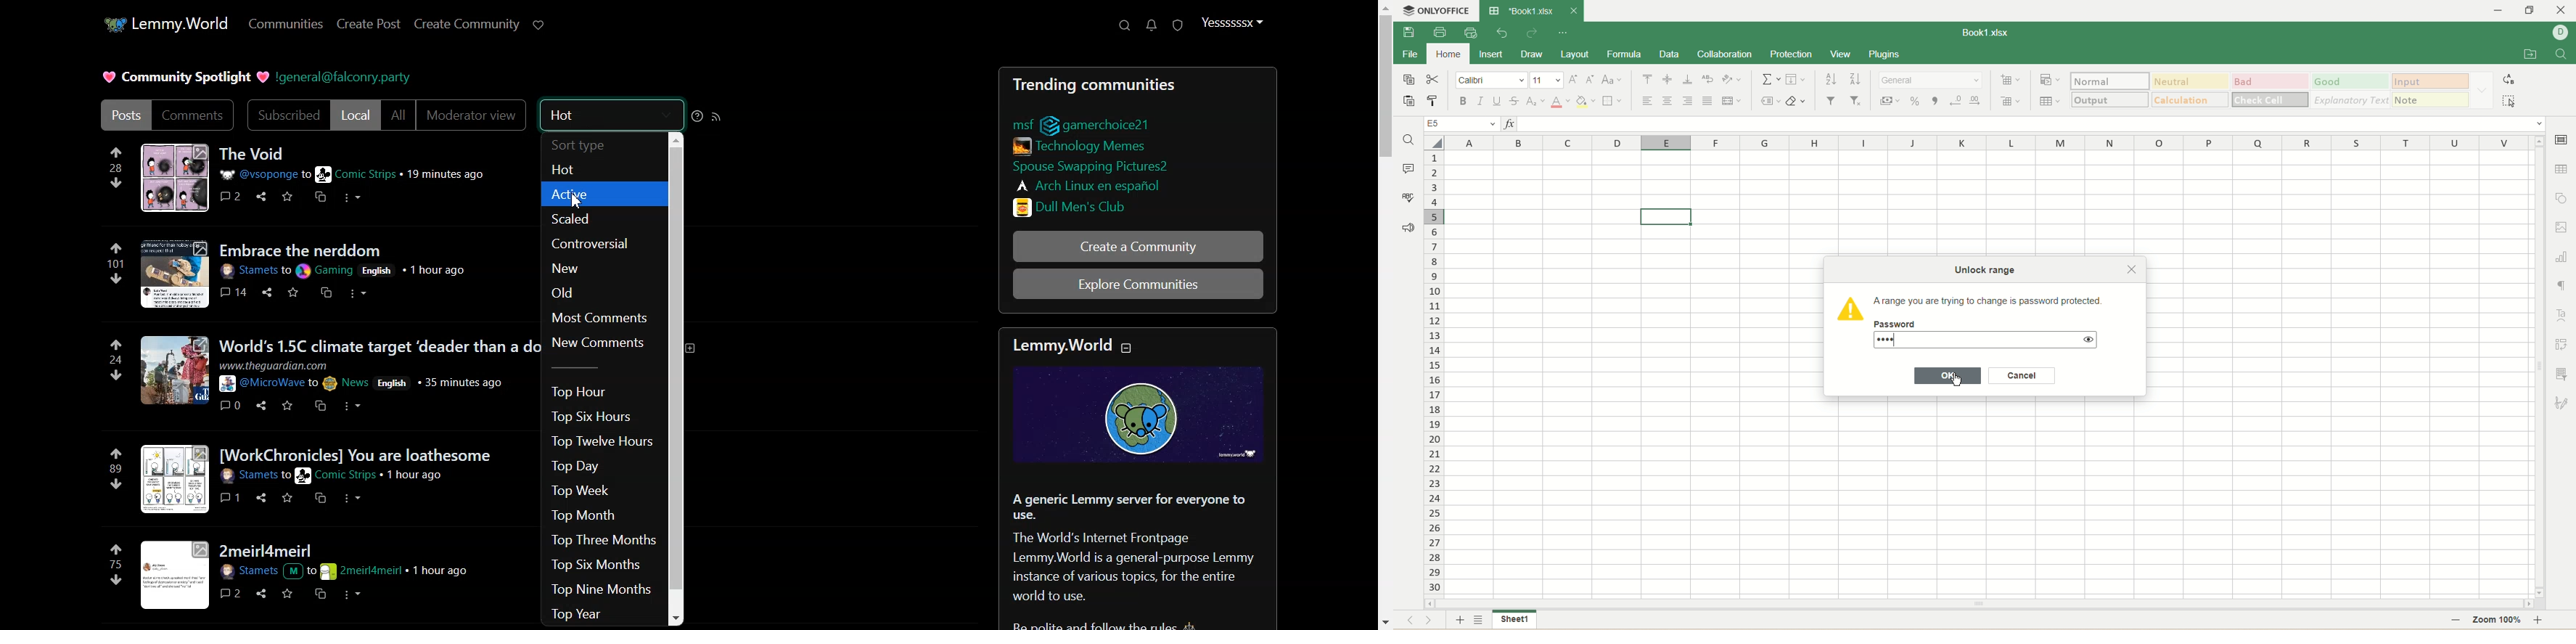 Image resolution: width=2576 pixels, height=644 pixels. I want to click on onlyoffice, so click(1437, 13).